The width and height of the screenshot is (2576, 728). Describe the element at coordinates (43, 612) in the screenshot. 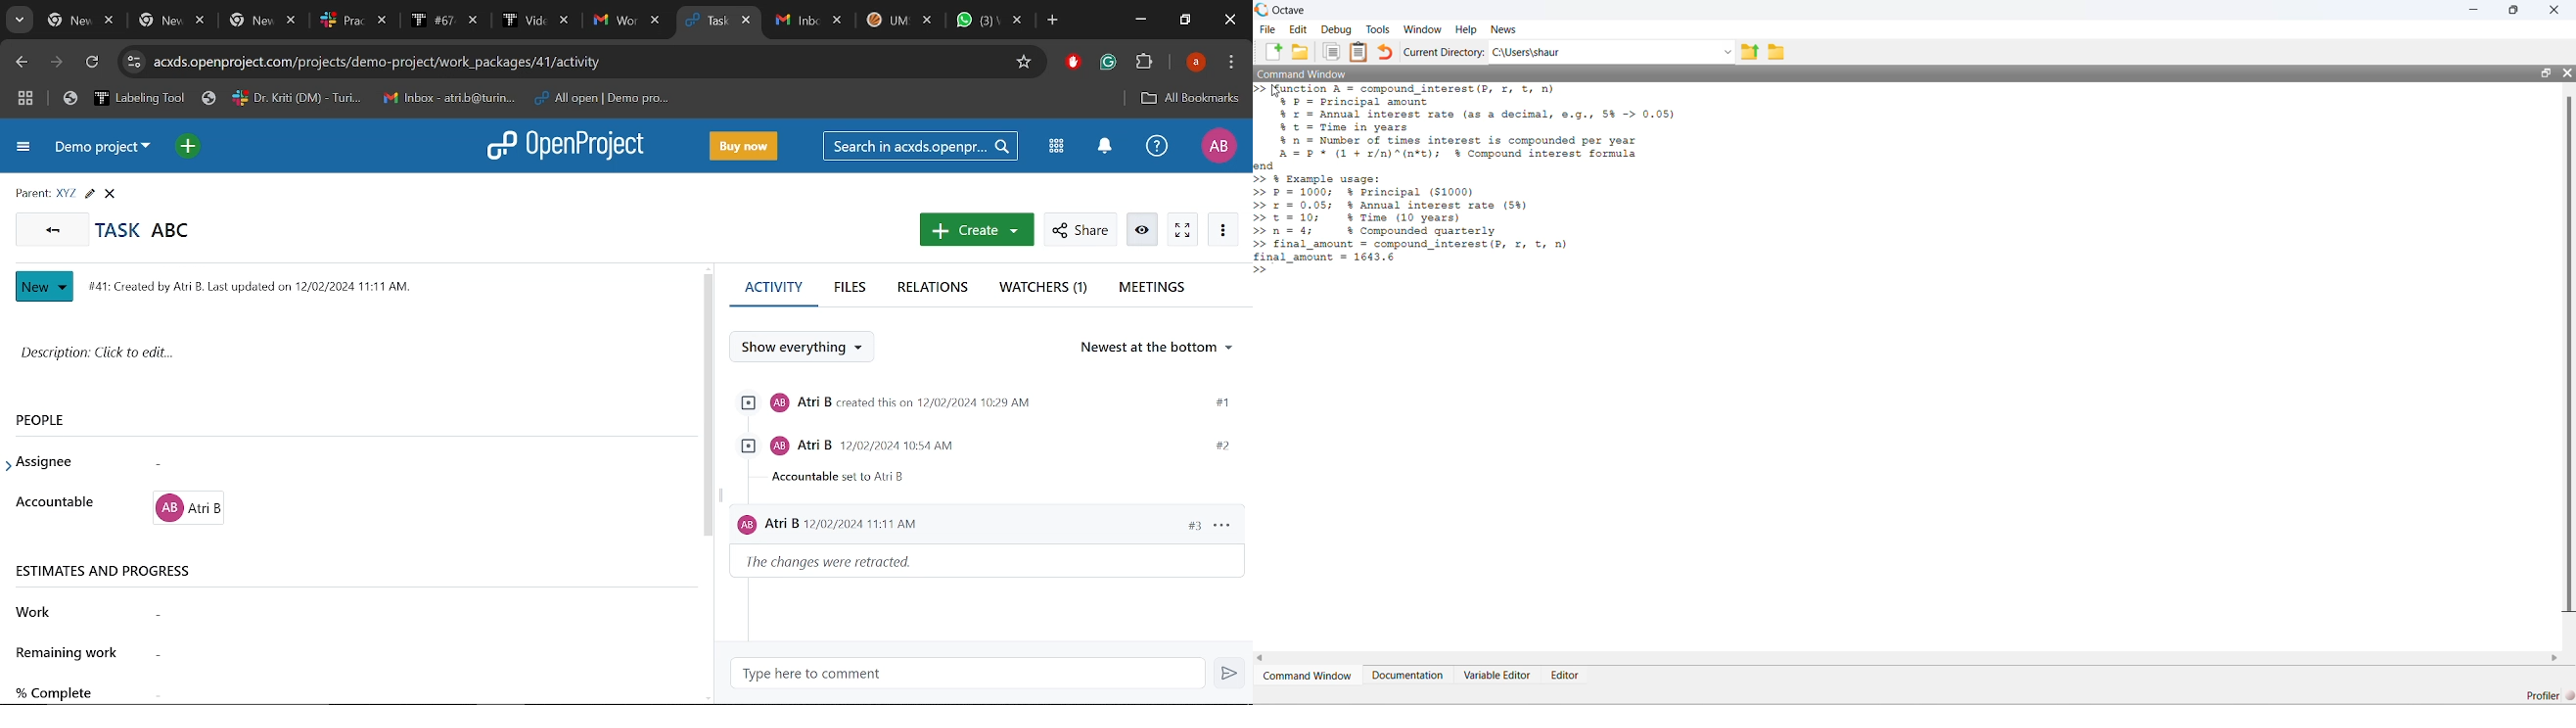

I see `Work` at that location.